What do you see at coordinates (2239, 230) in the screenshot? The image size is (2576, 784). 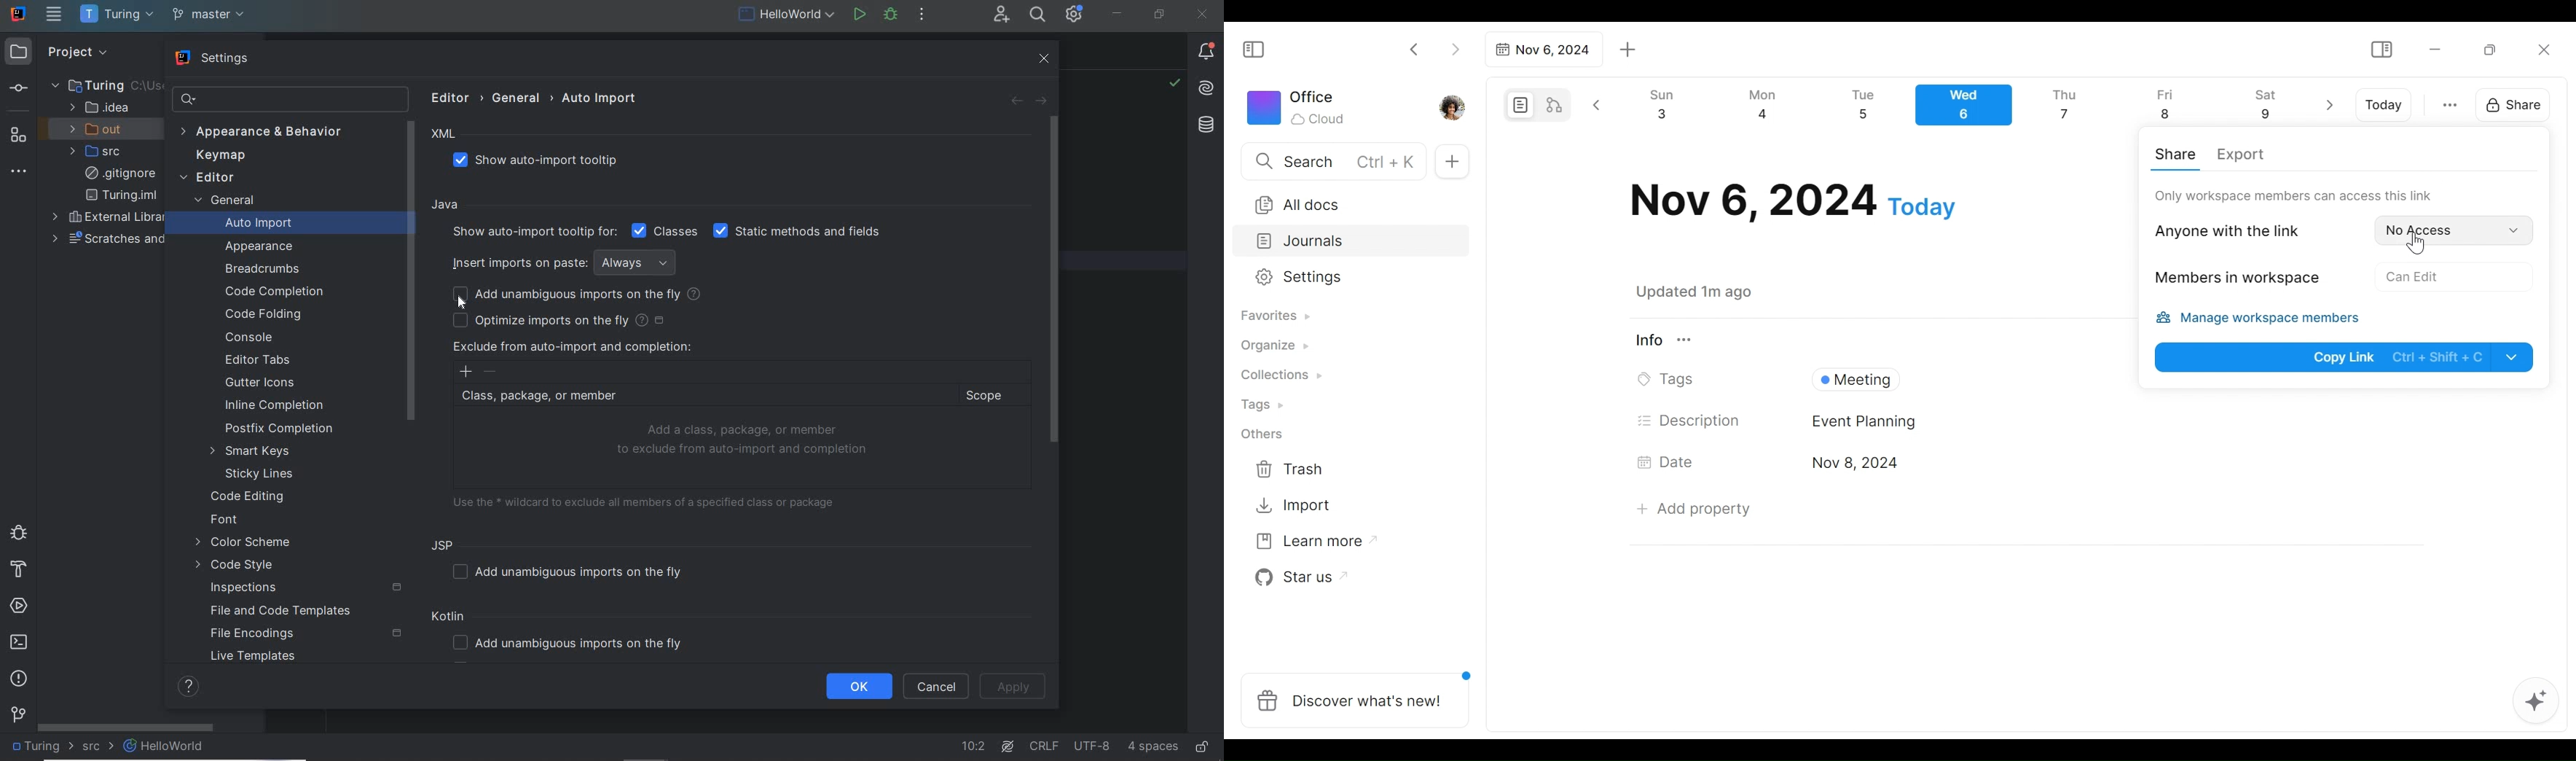 I see `Anyone with thelink` at bounding box center [2239, 230].